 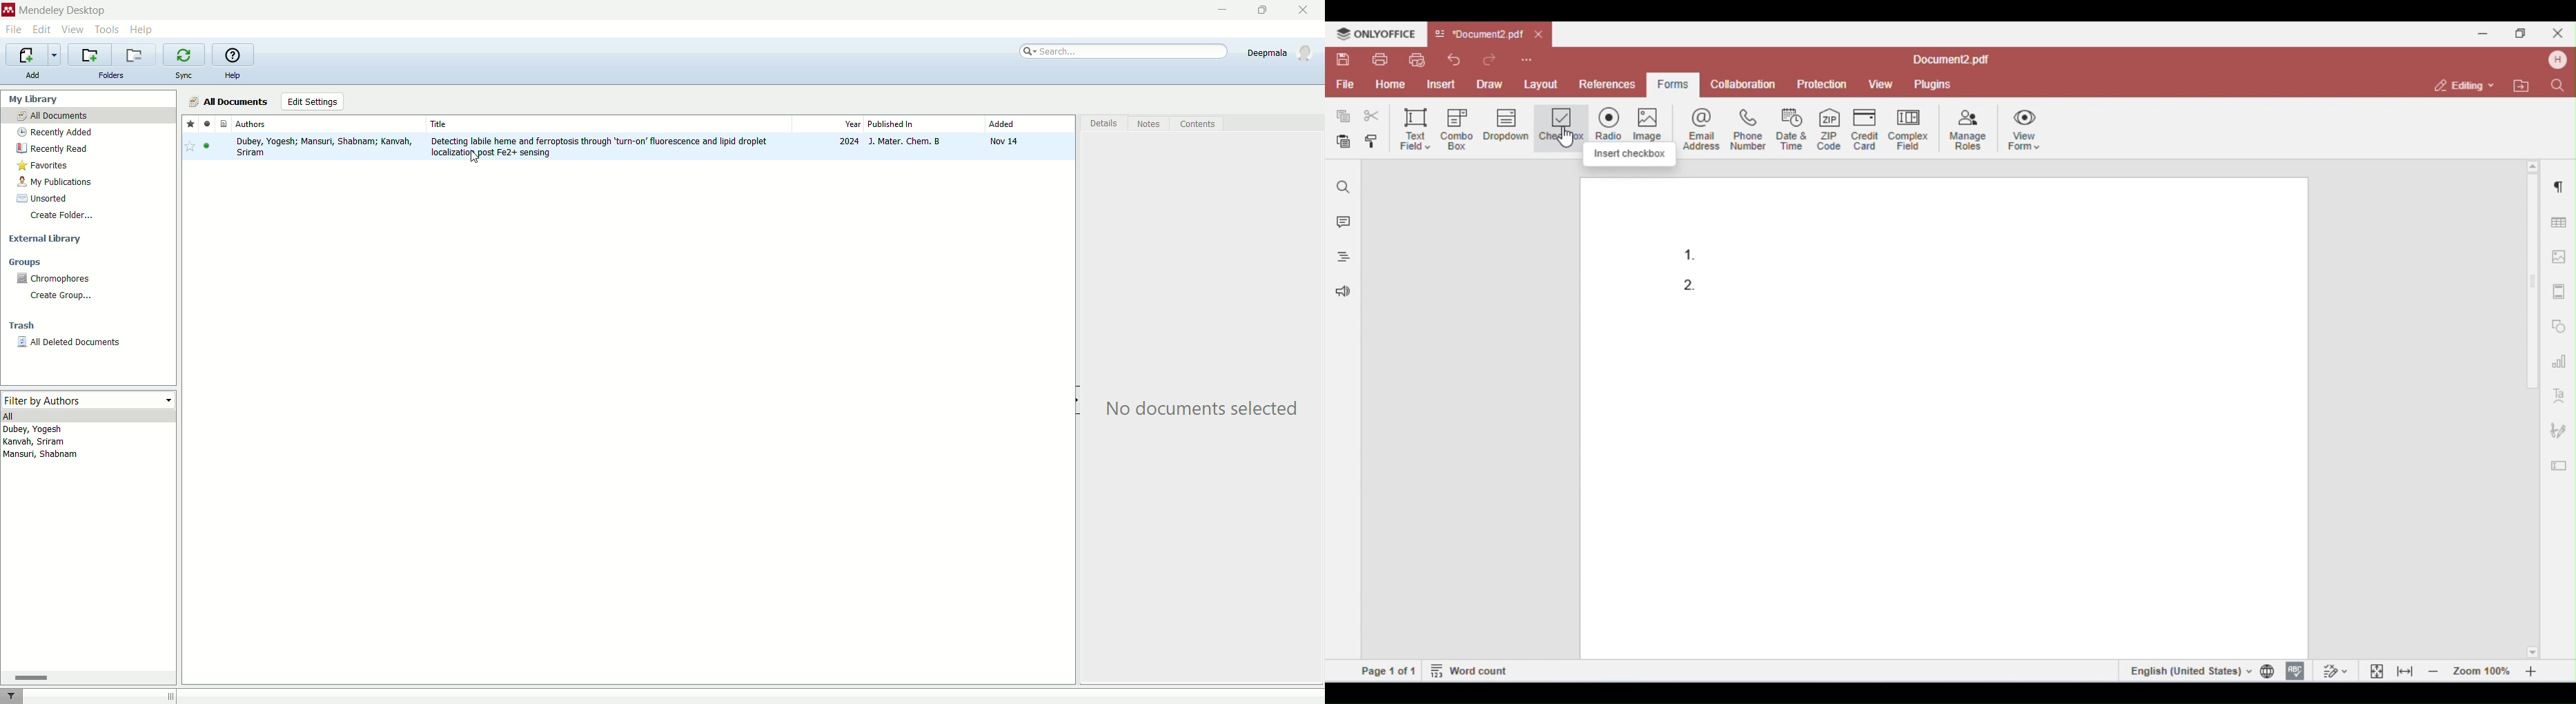 What do you see at coordinates (609, 124) in the screenshot?
I see `Title` at bounding box center [609, 124].